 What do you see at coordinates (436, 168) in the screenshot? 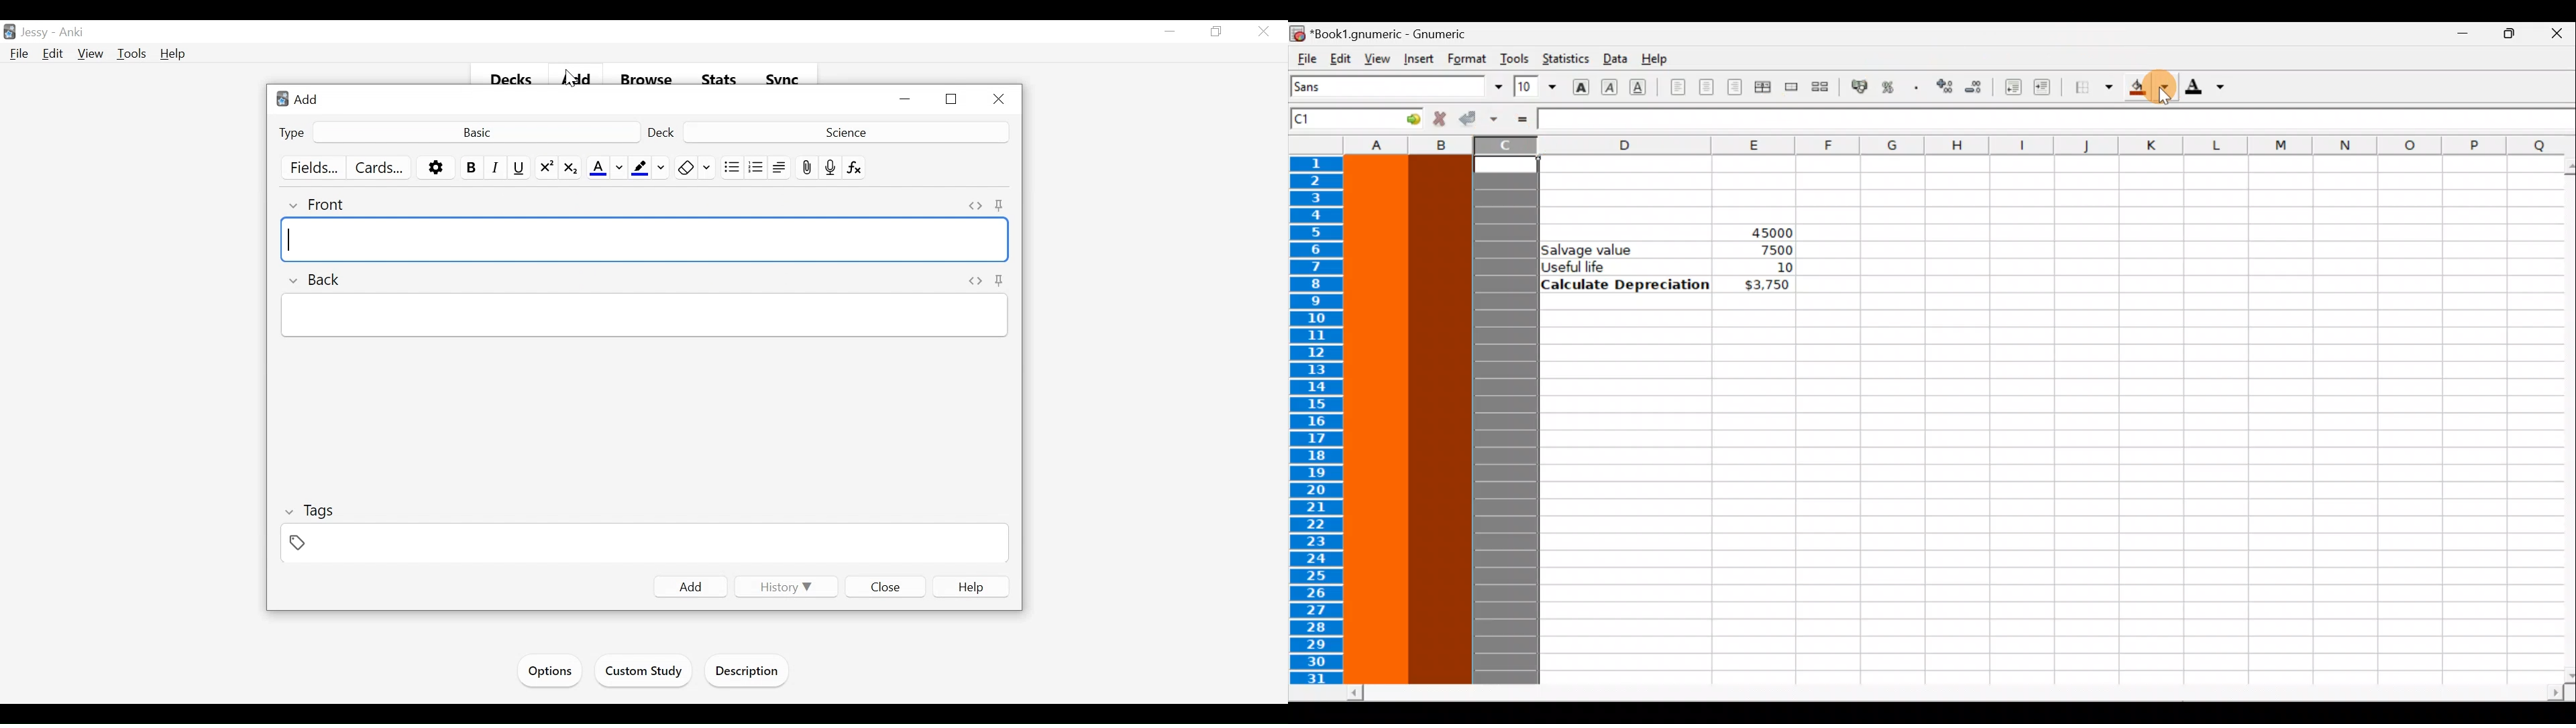
I see `Options` at bounding box center [436, 168].